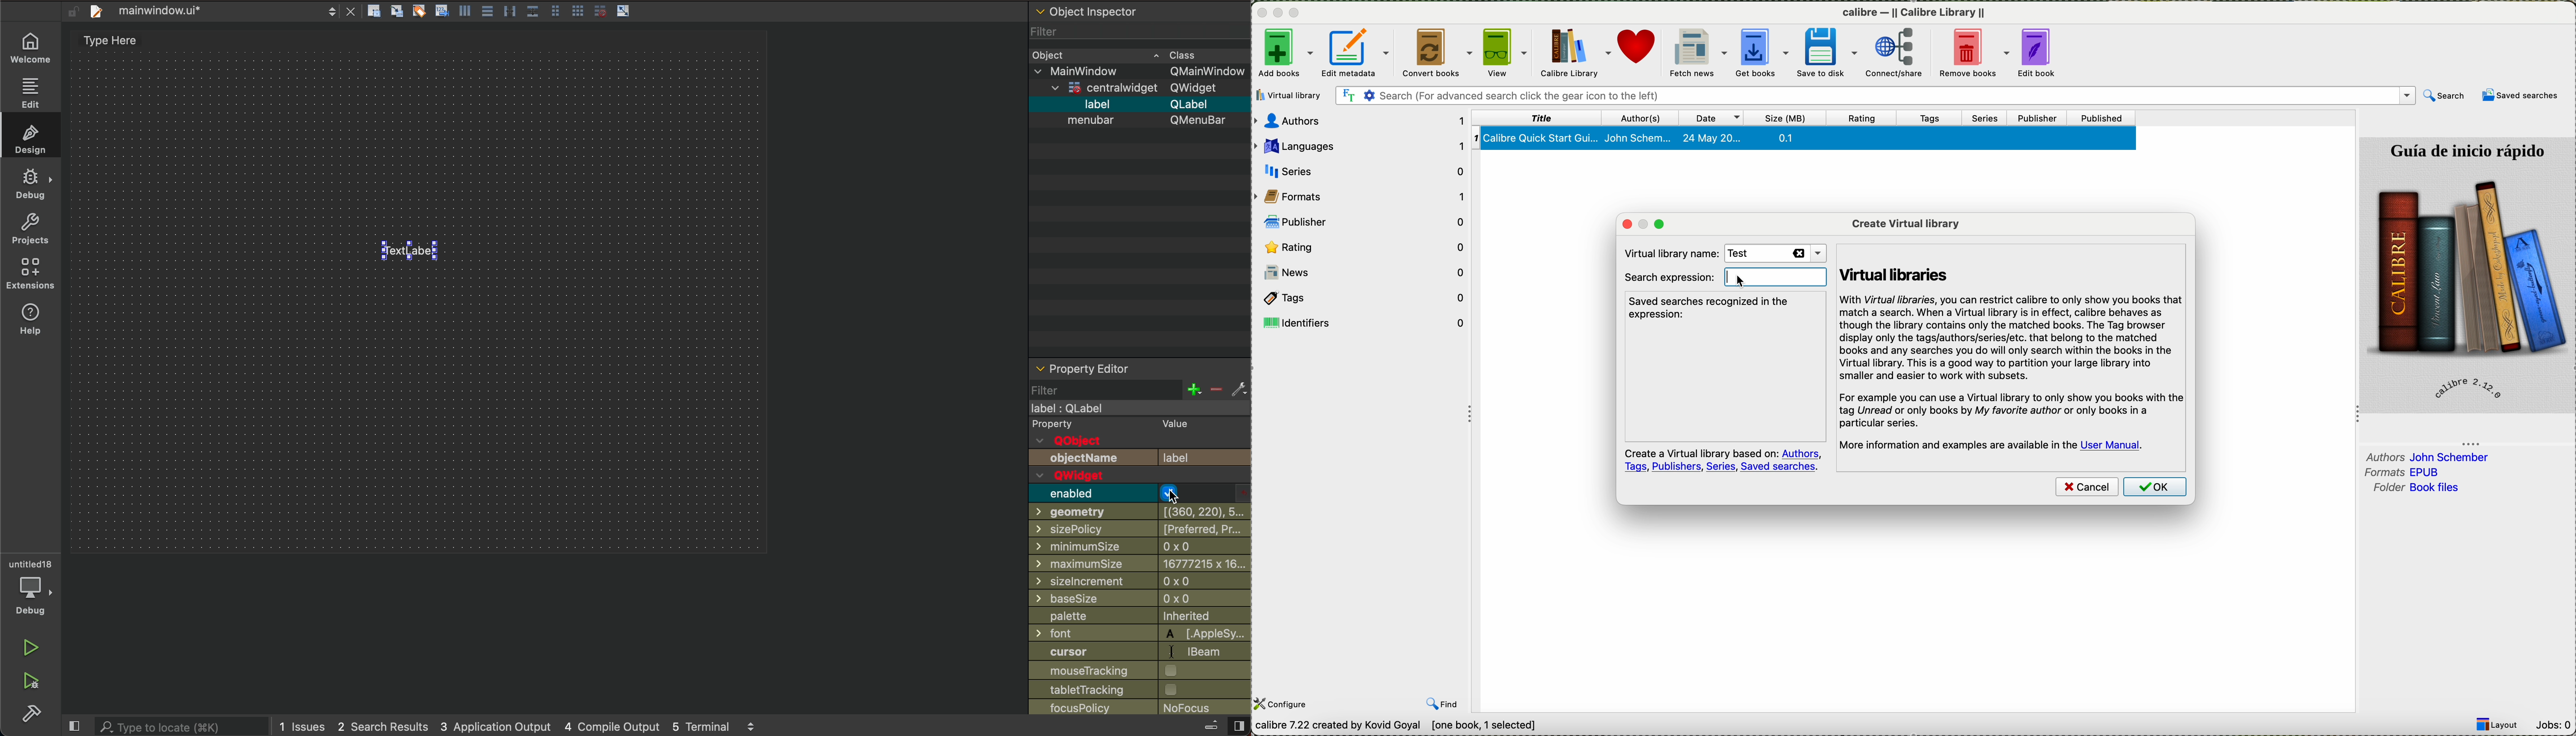 This screenshot has height=756, width=2576. I want to click on font, so click(1060, 633).